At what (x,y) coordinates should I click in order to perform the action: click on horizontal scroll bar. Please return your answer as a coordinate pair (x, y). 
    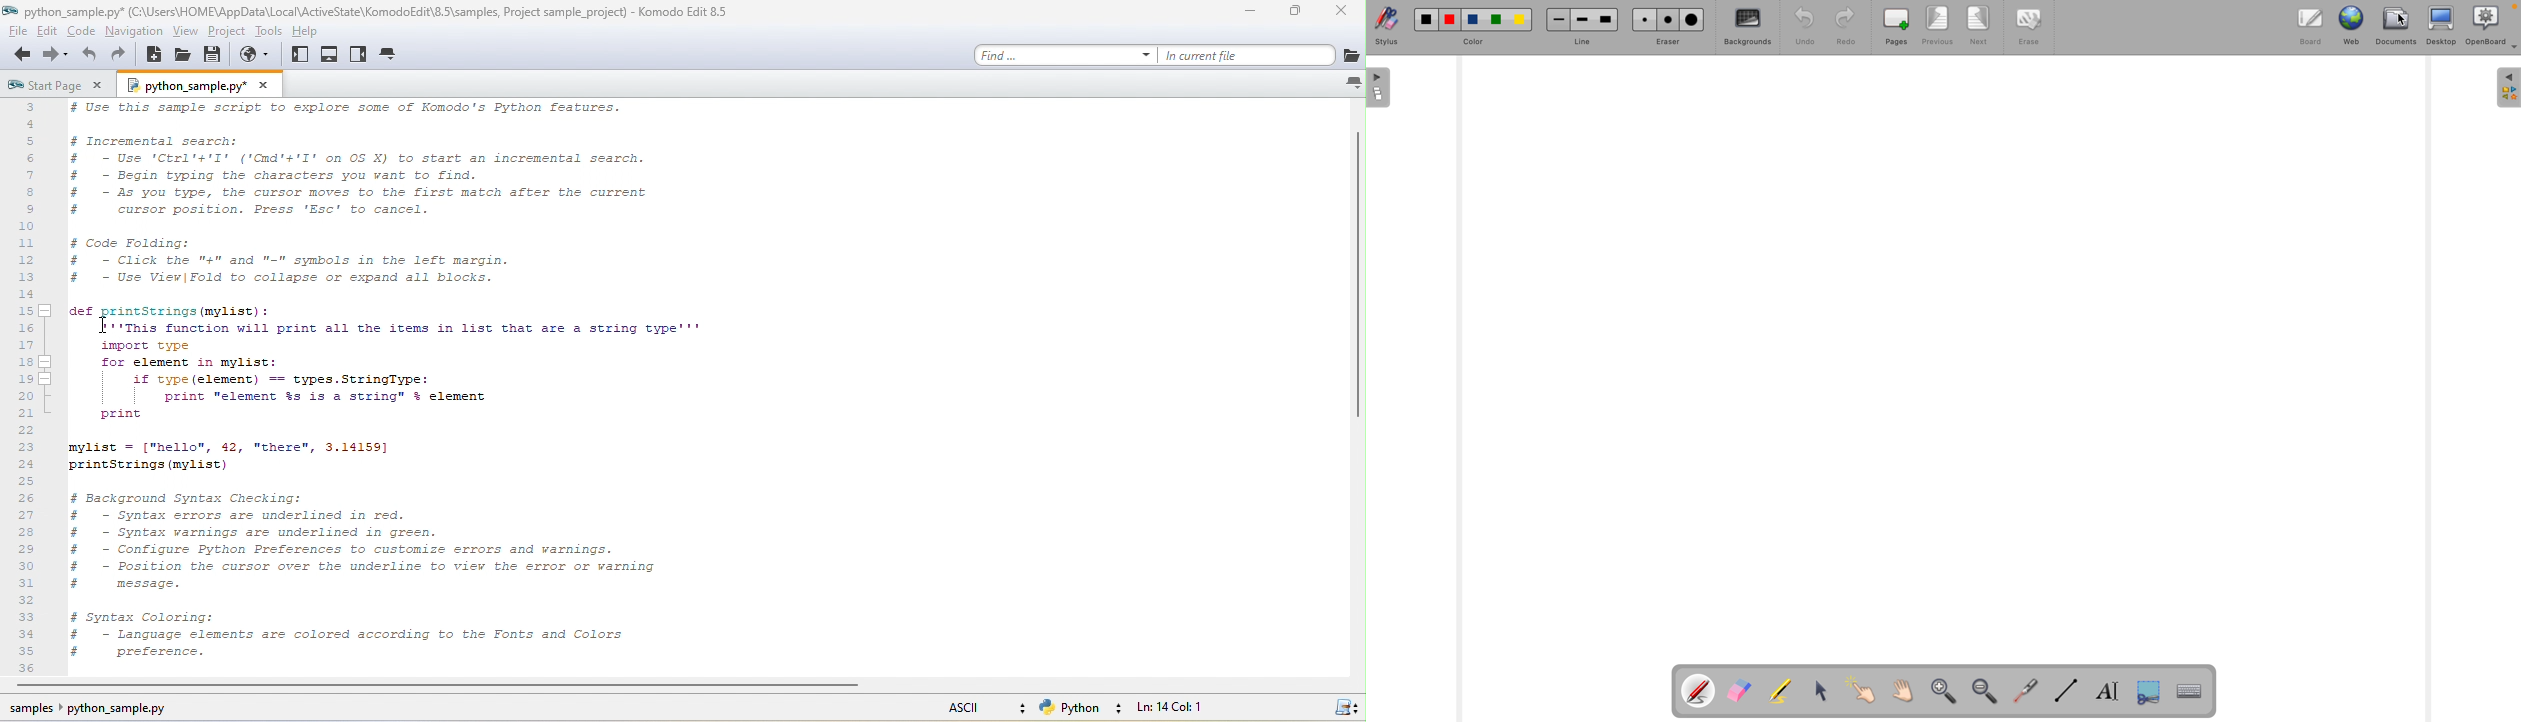
    Looking at the image, I should click on (433, 686).